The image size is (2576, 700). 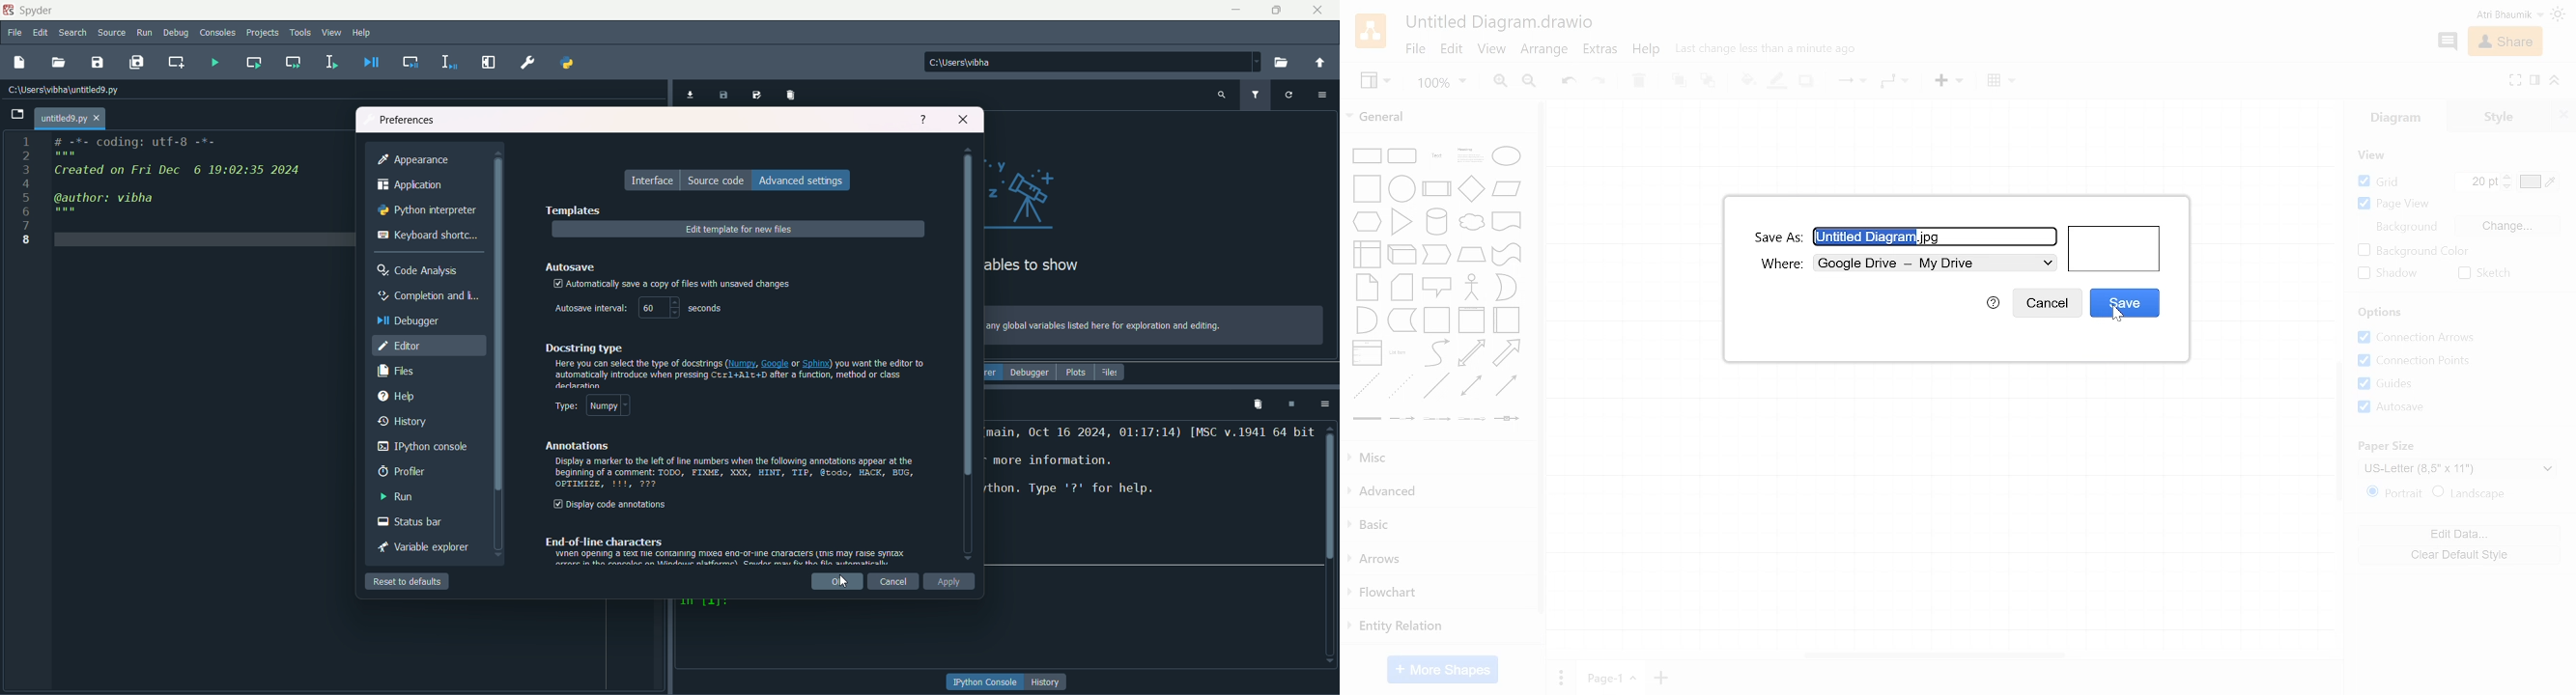 What do you see at coordinates (2534, 79) in the screenshot?
I see `Format` at bounding box center [2534, 79].